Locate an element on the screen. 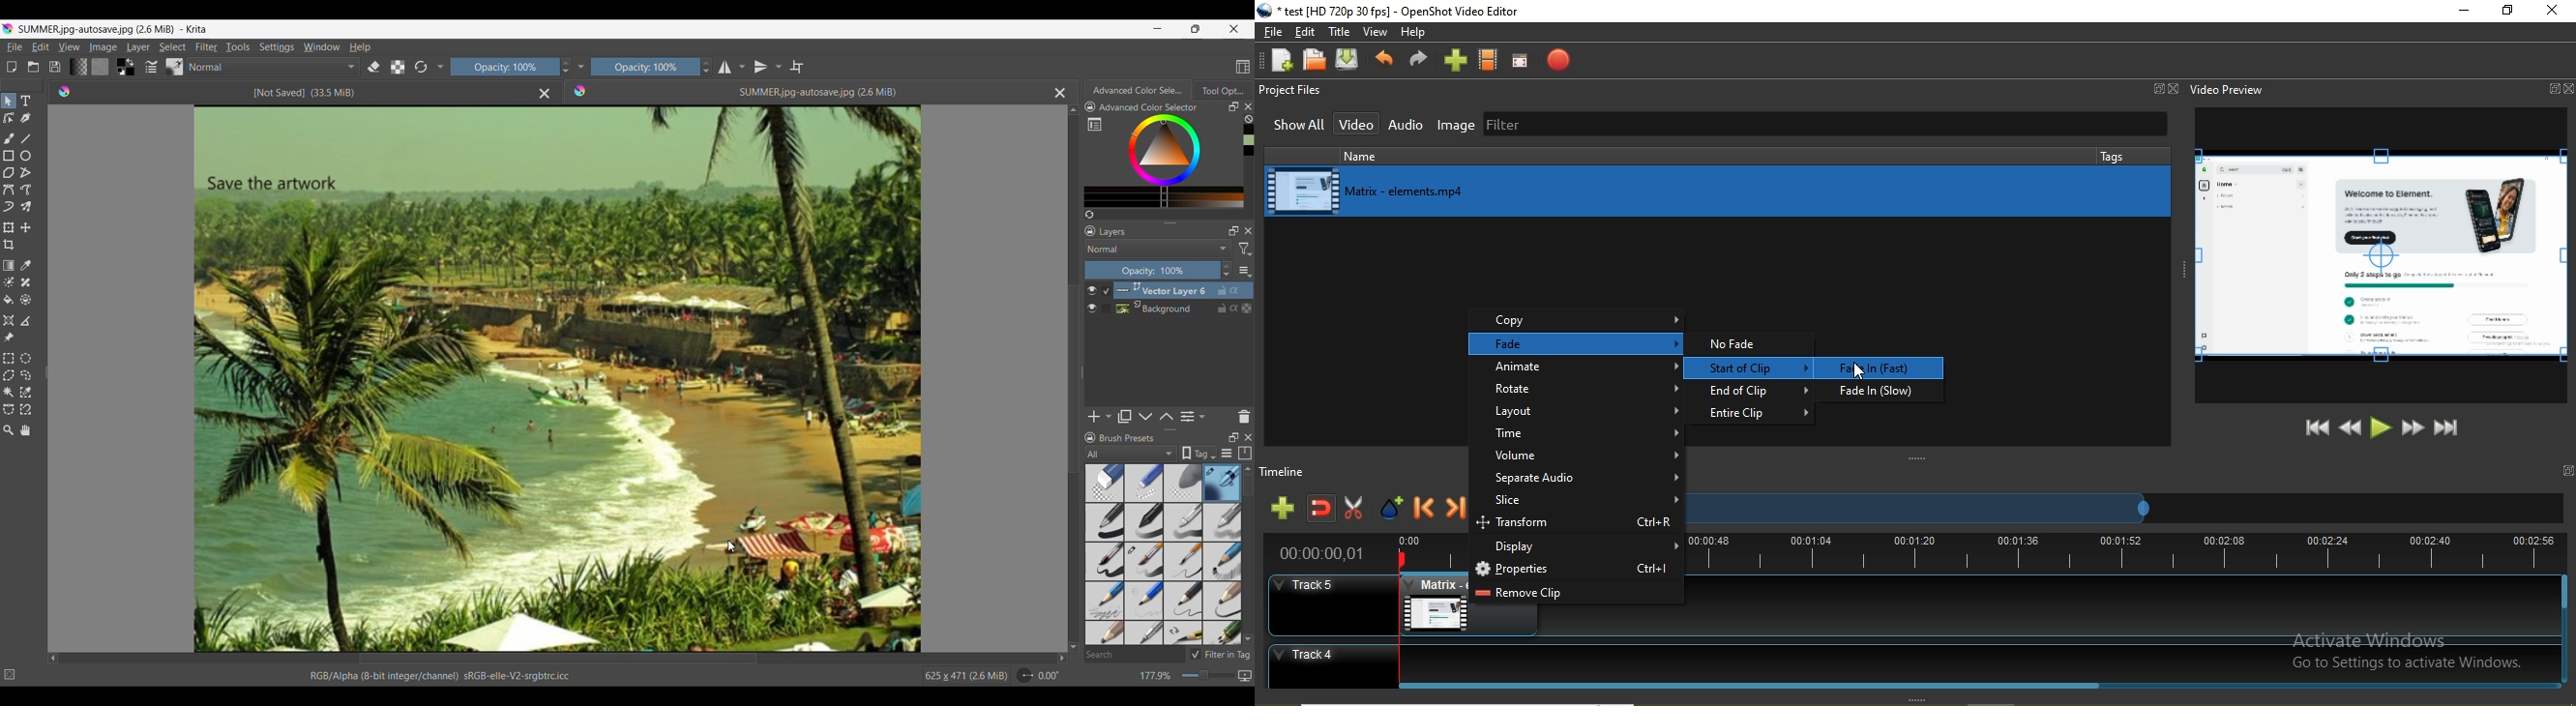  Foreground color is located at coordinates (118, 61).